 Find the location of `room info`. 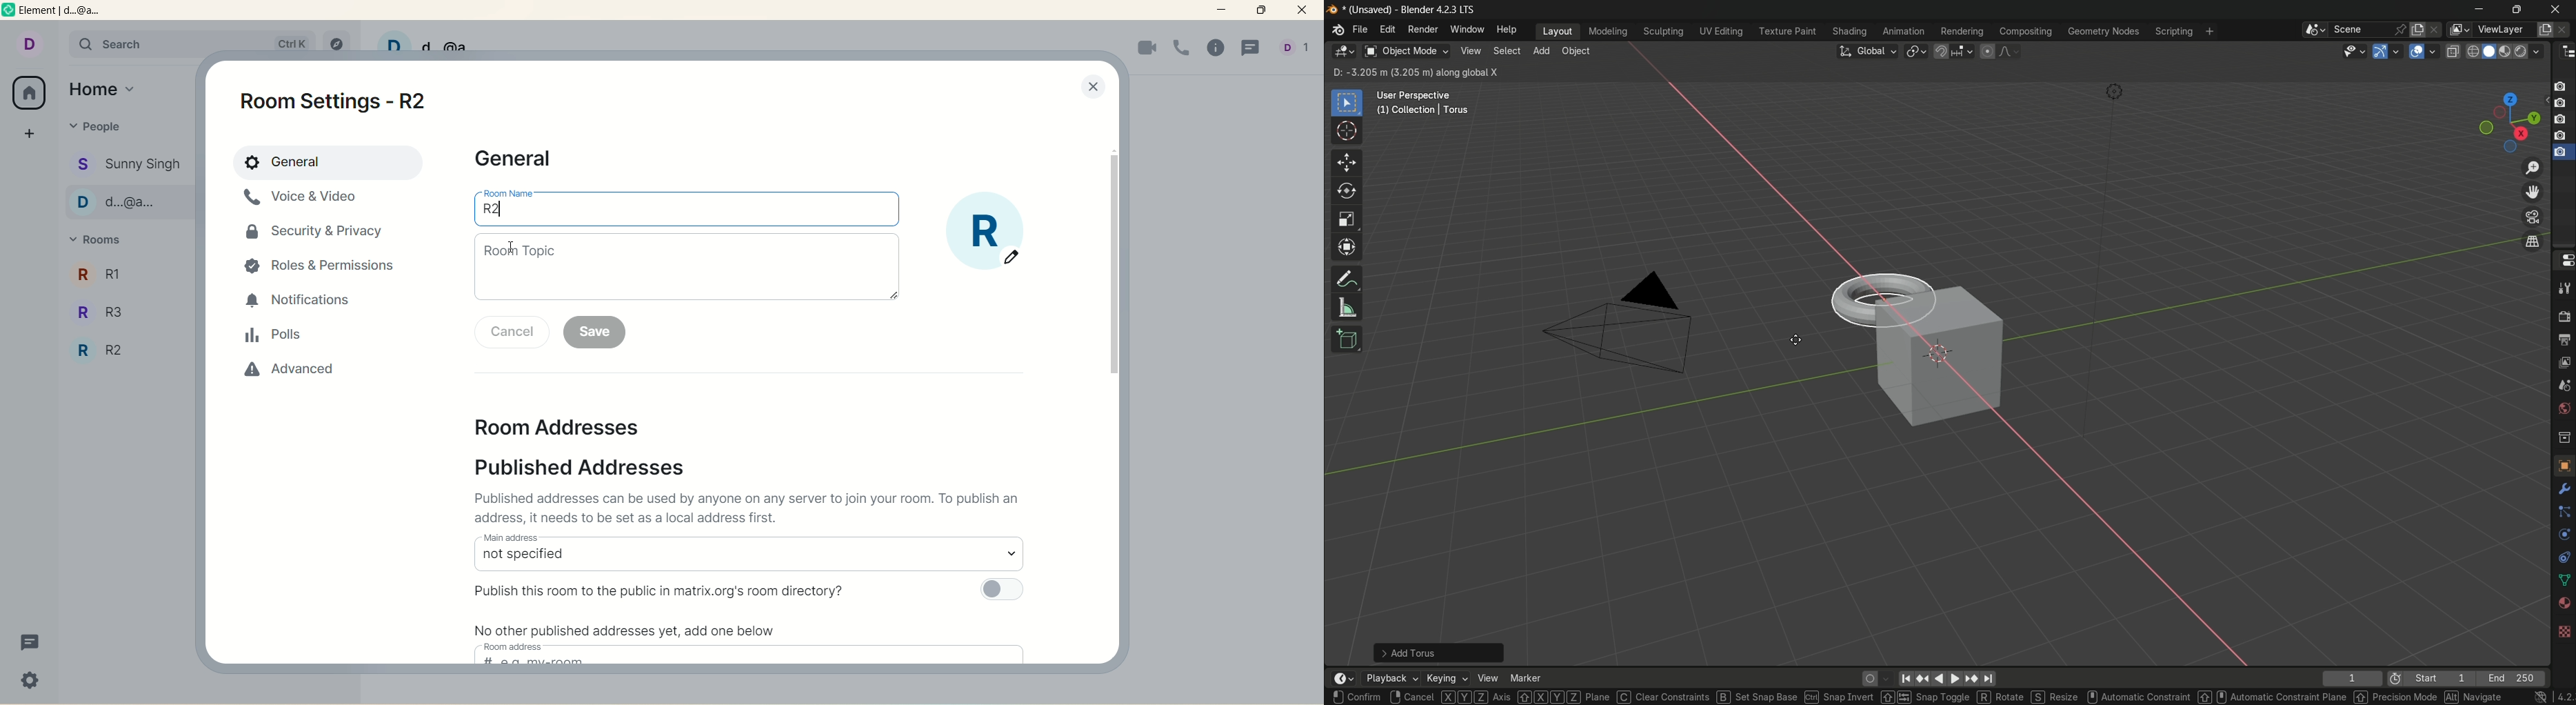

room info is located at coordinates (1218, 49).